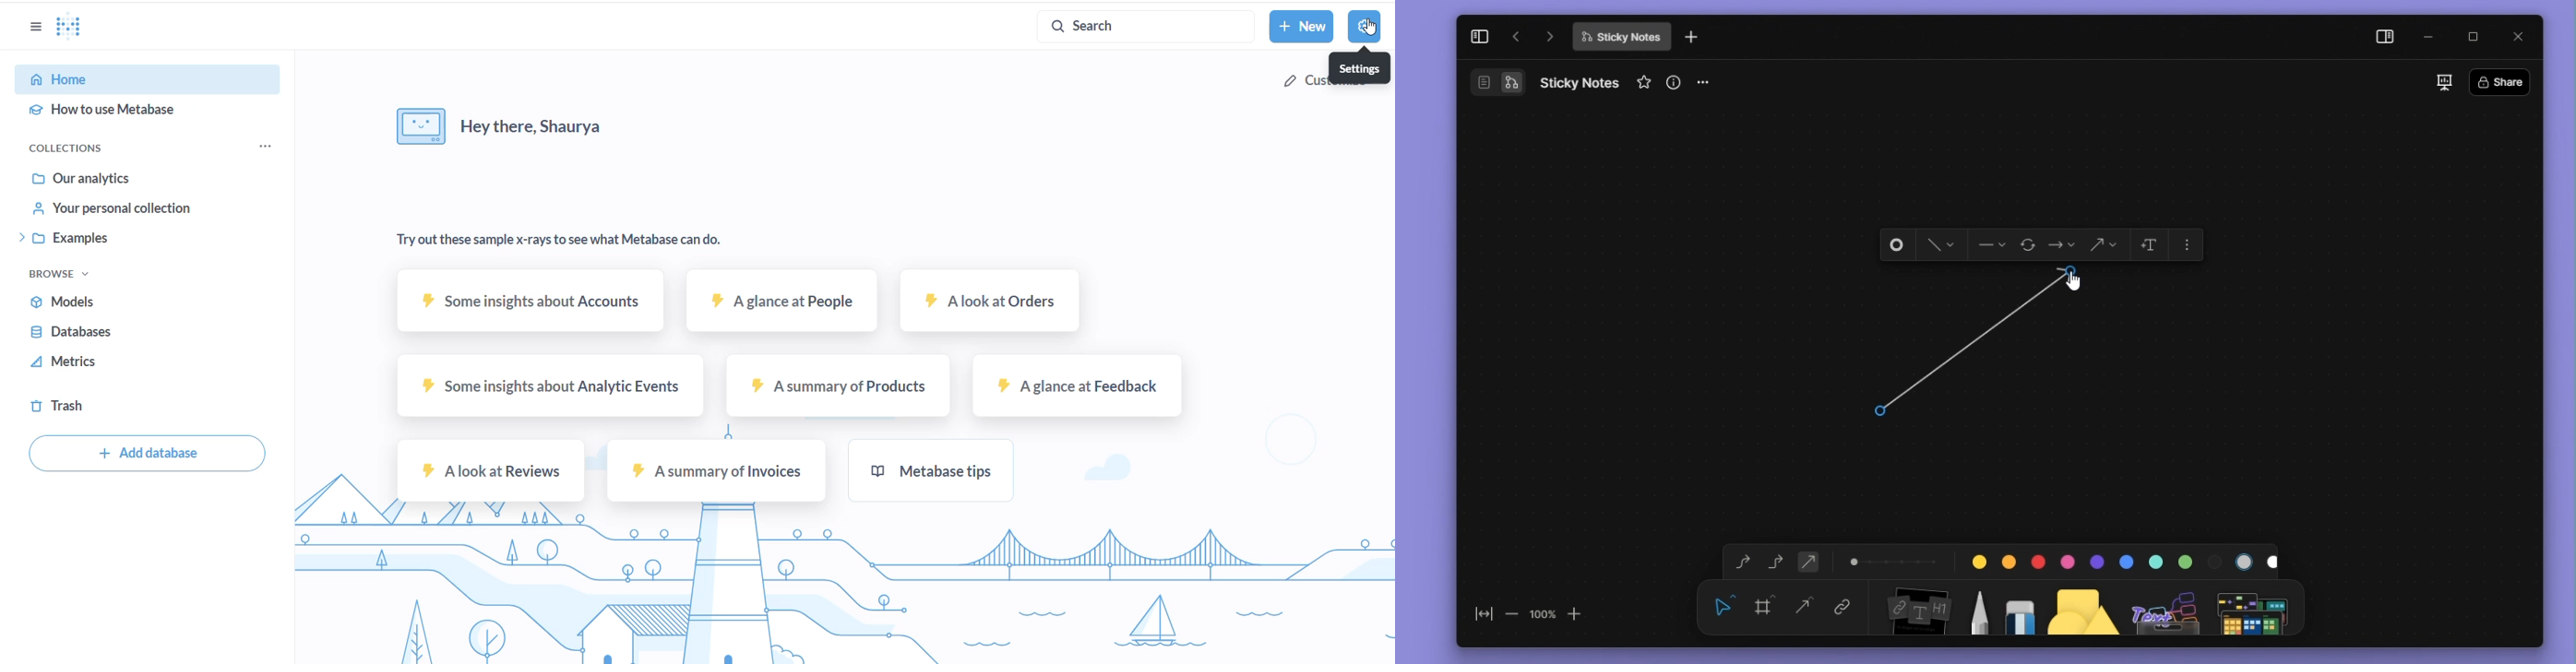 The width and height of the screenshot is (2576, 672). What do you see at coordinates (989, 303) in the screenshot?
I see `A look at Orders sample` at bounding box center [989, 303].